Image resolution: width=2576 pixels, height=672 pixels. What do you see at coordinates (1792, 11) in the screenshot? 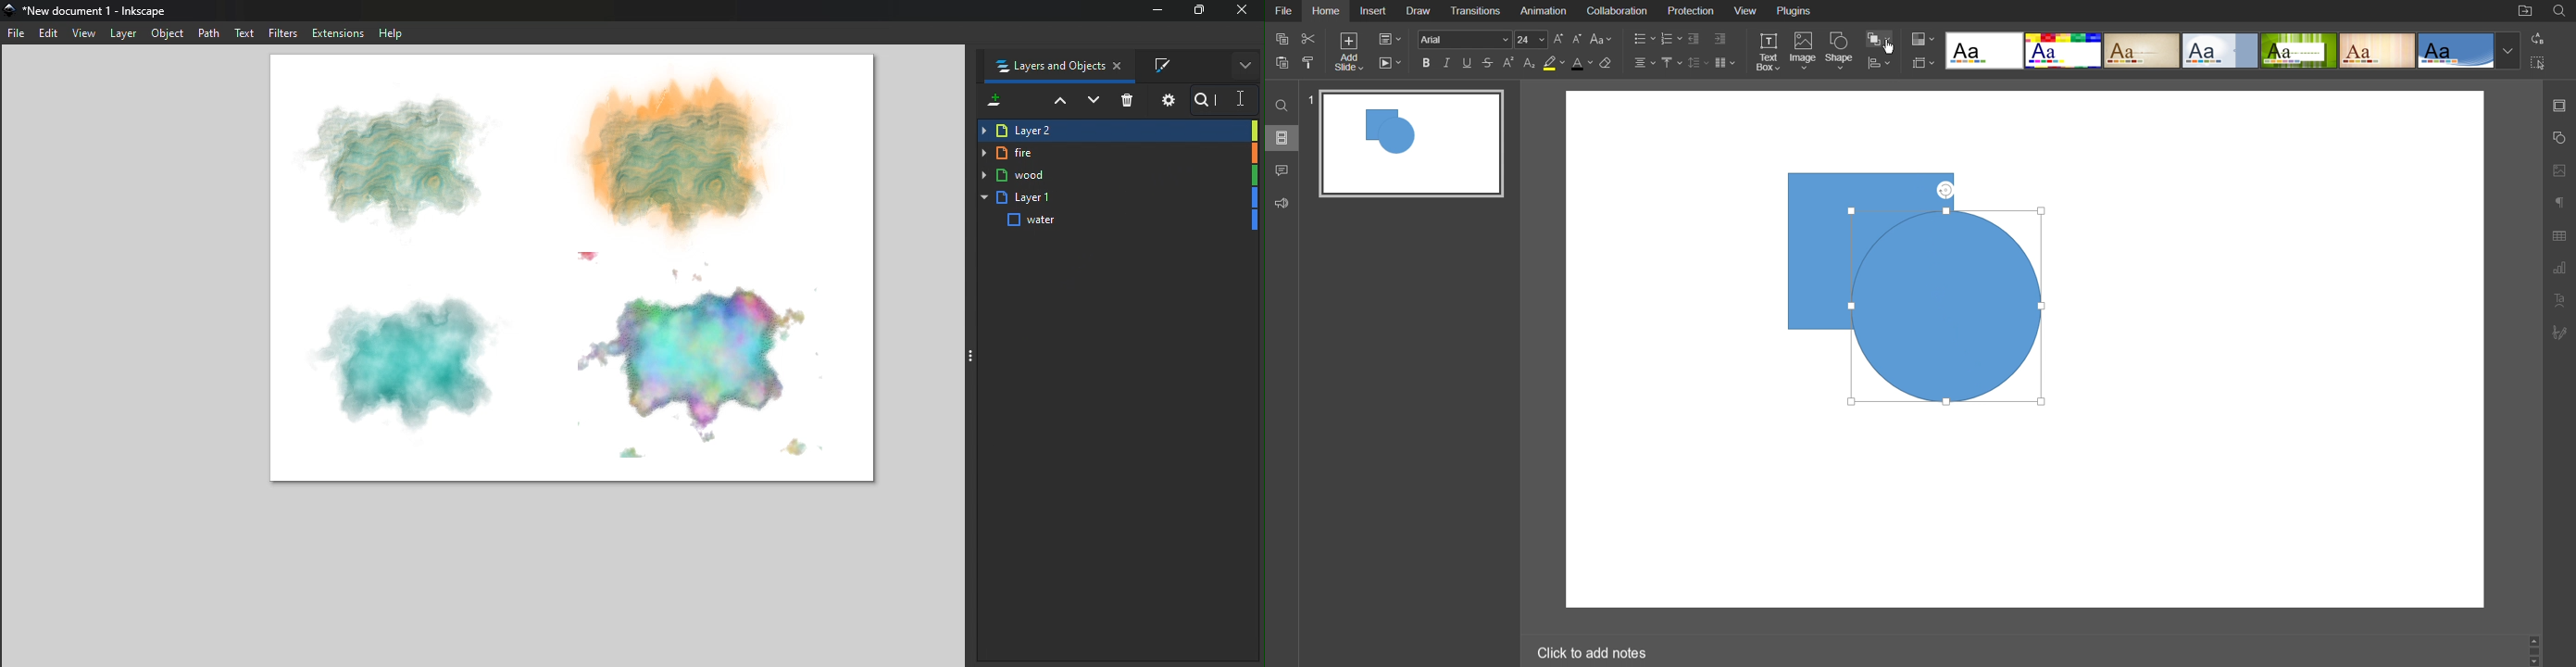
I see `Plugins` at bounding box center [1792, 11].